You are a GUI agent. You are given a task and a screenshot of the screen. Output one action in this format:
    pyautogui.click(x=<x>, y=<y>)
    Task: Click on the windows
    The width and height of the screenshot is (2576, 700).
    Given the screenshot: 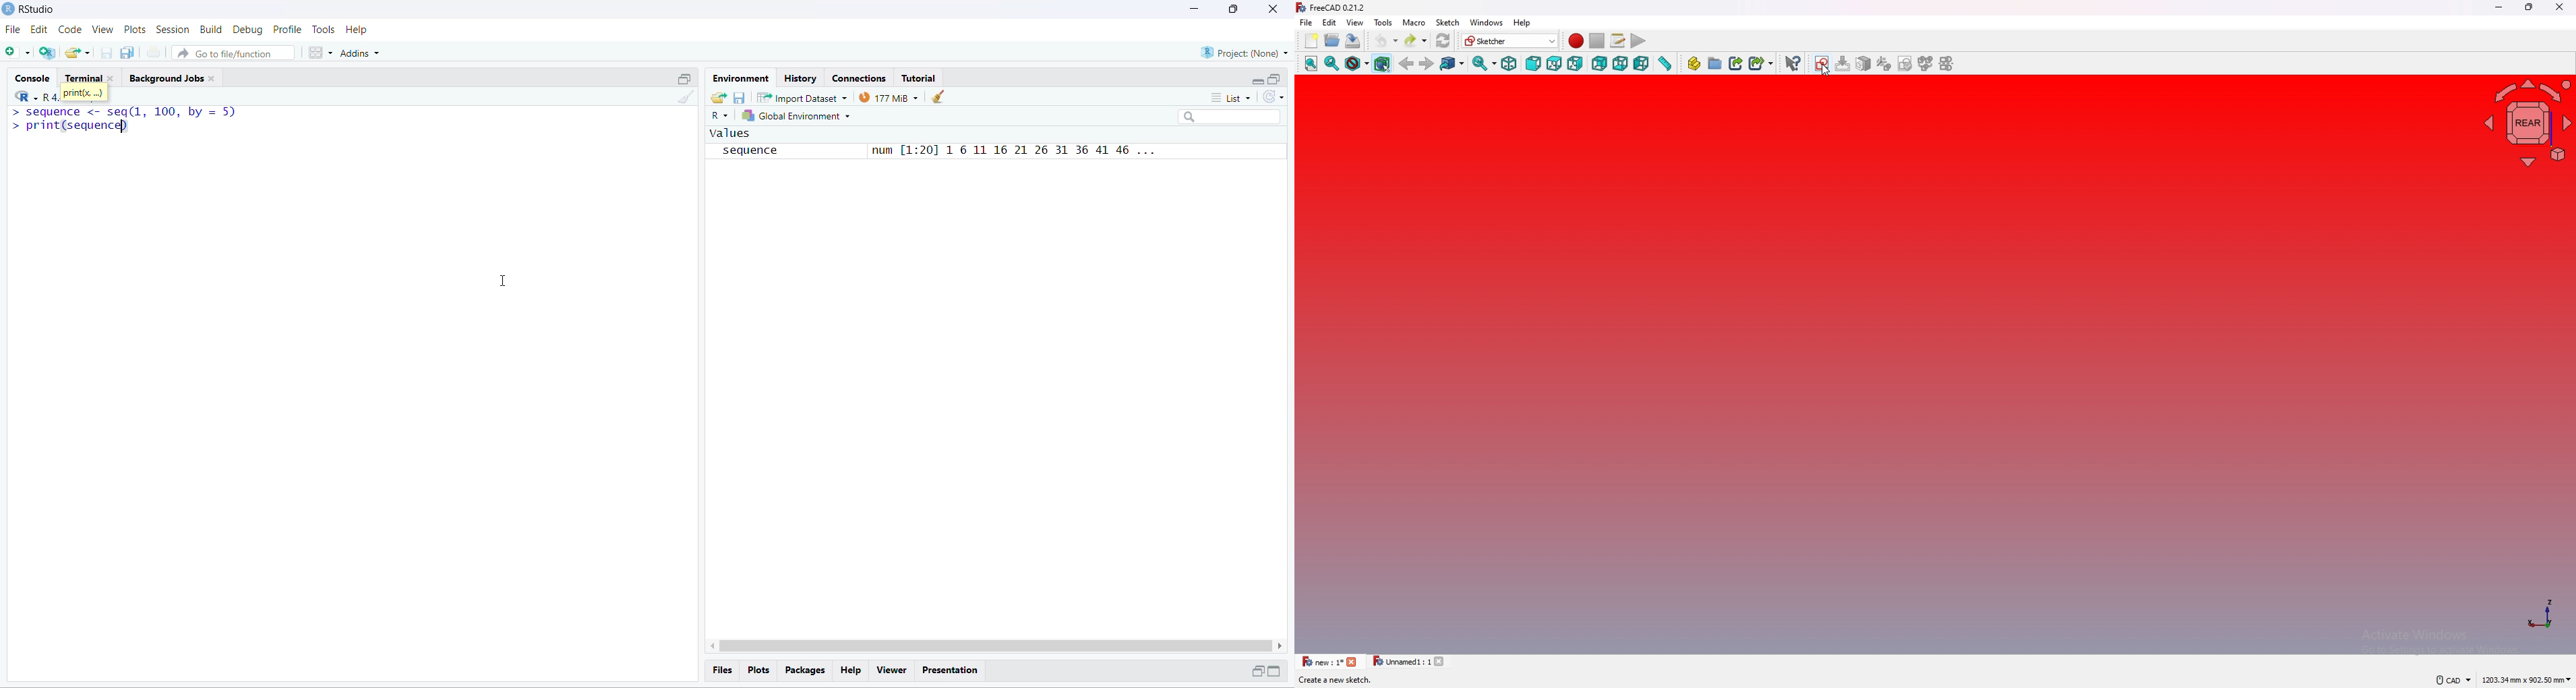 What is the action you would take?
    pyautogui.click(x=1485, y=22)
    